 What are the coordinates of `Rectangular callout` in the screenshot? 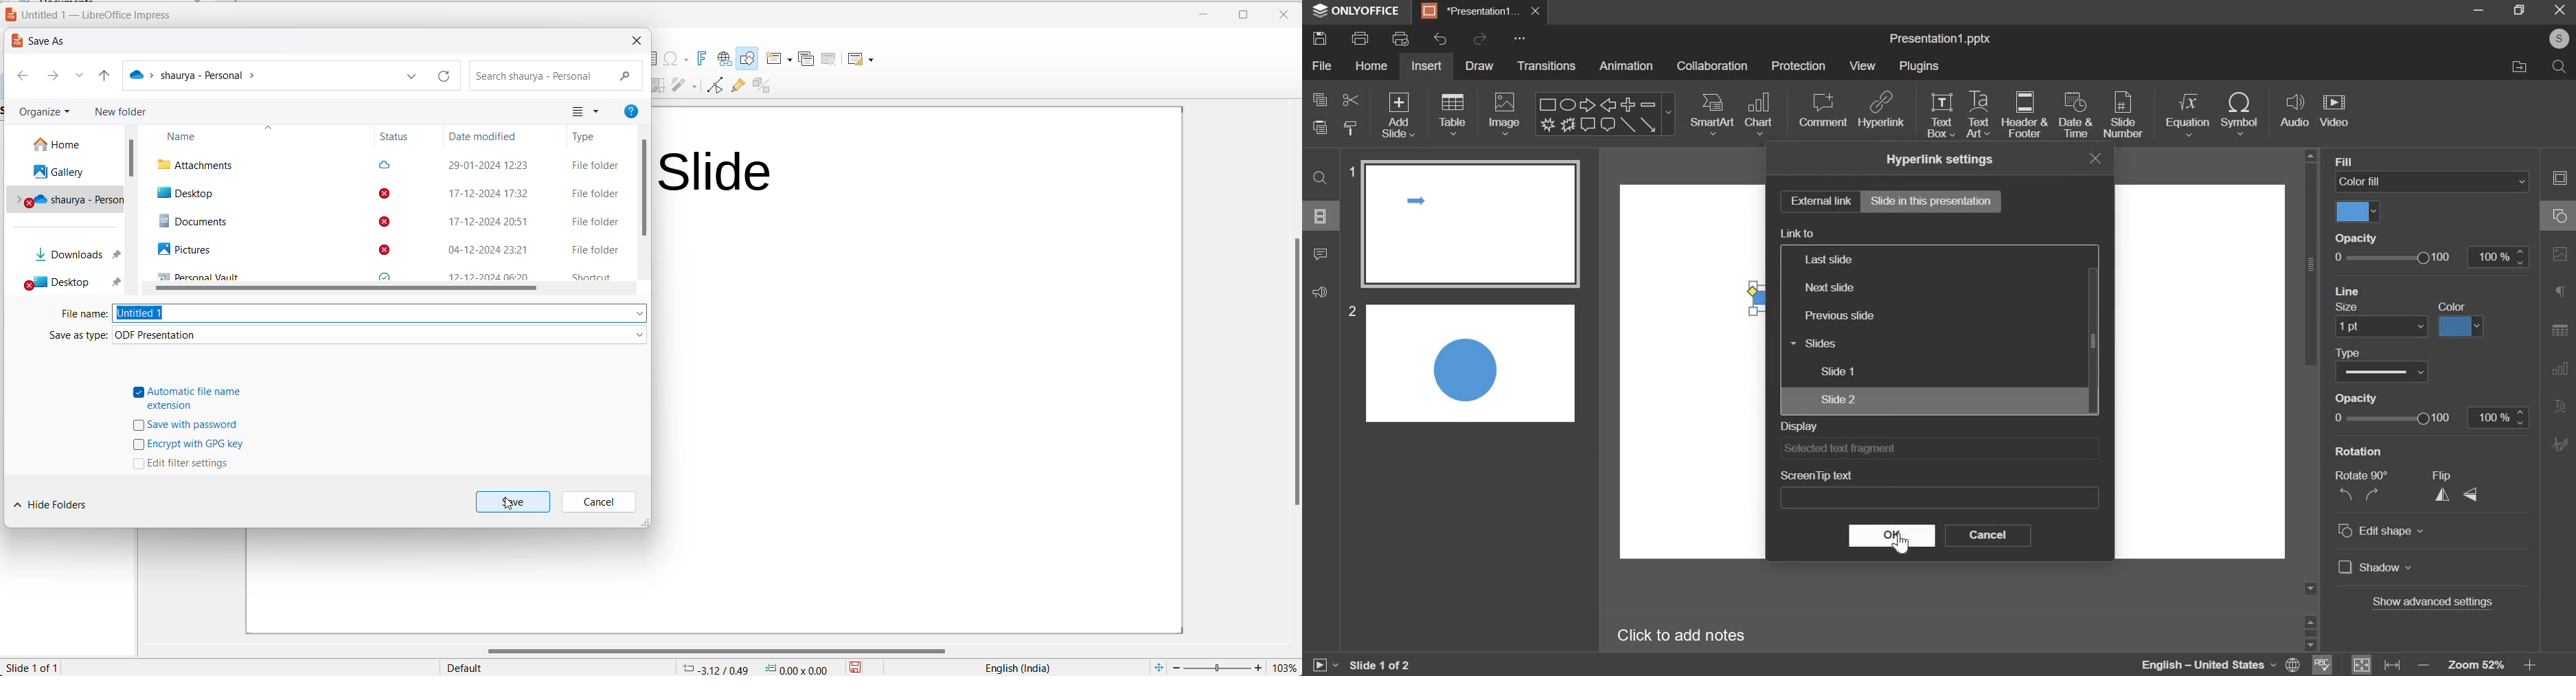 It's located at (1589, 125).